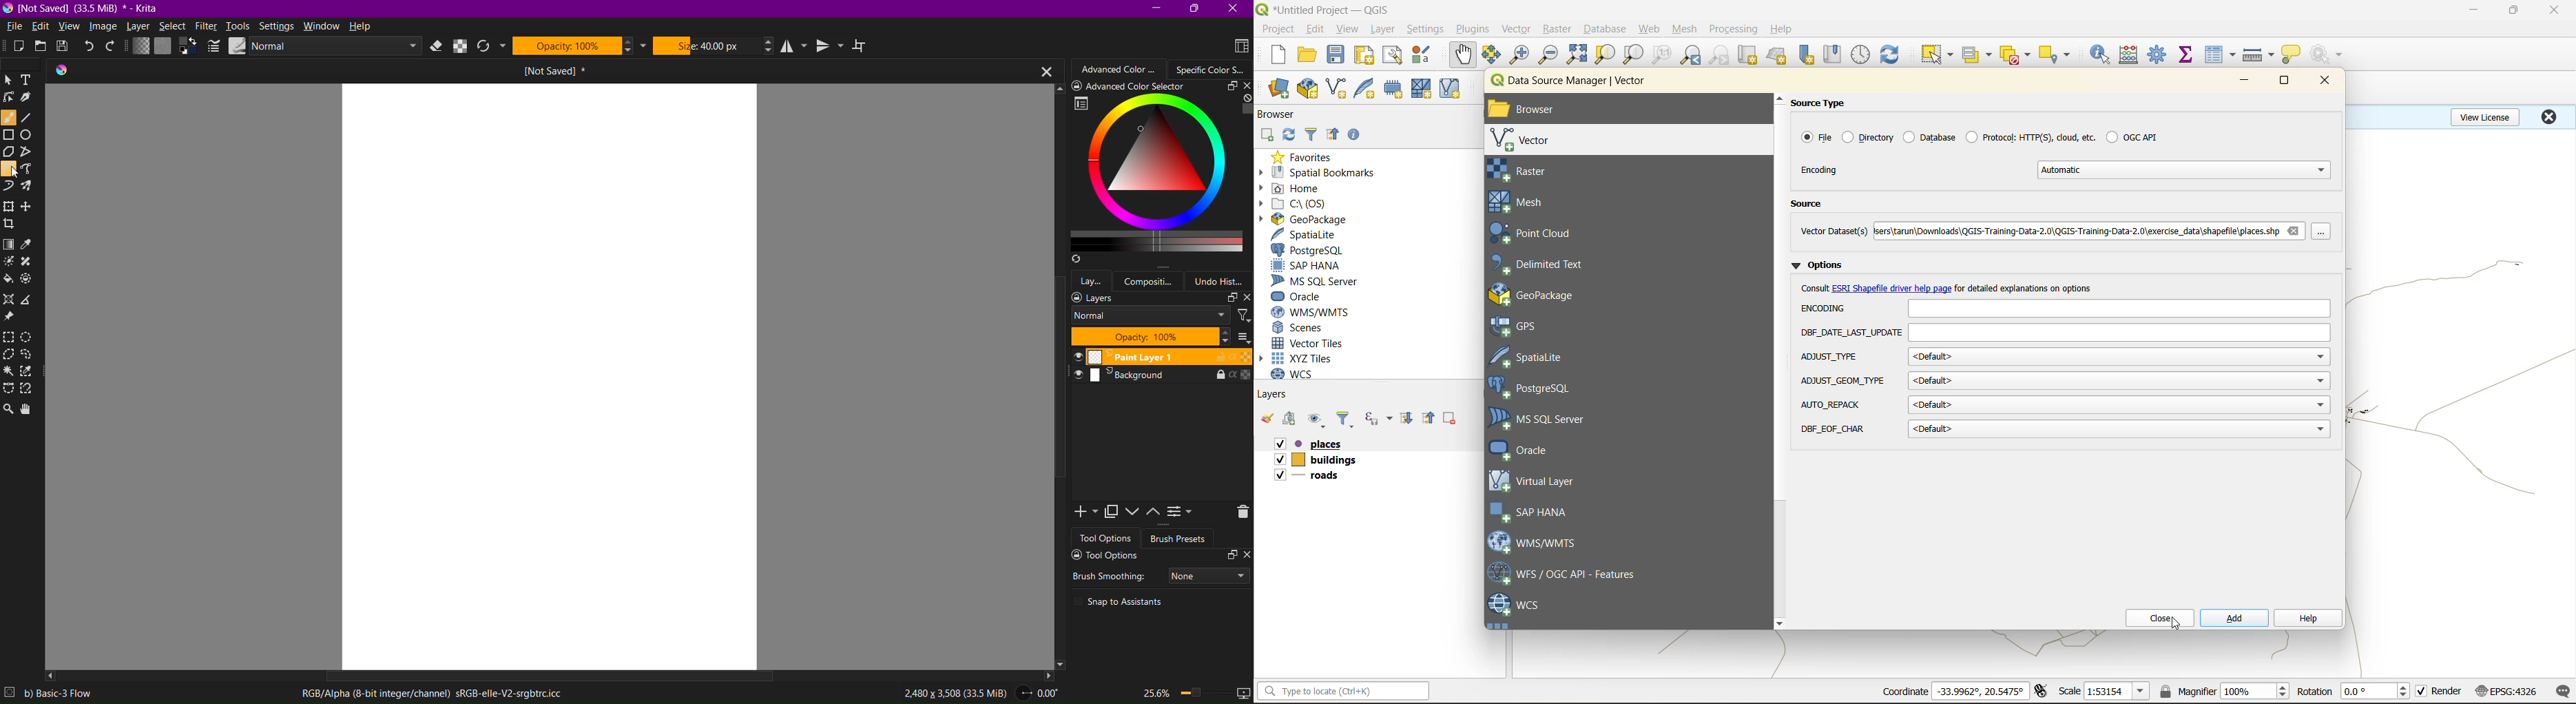 This screenshot has height=728, width=2576. What do you see at coordinates (1266, 136) in the screenshot?
I see `add` at bounding box center [1266, 136].